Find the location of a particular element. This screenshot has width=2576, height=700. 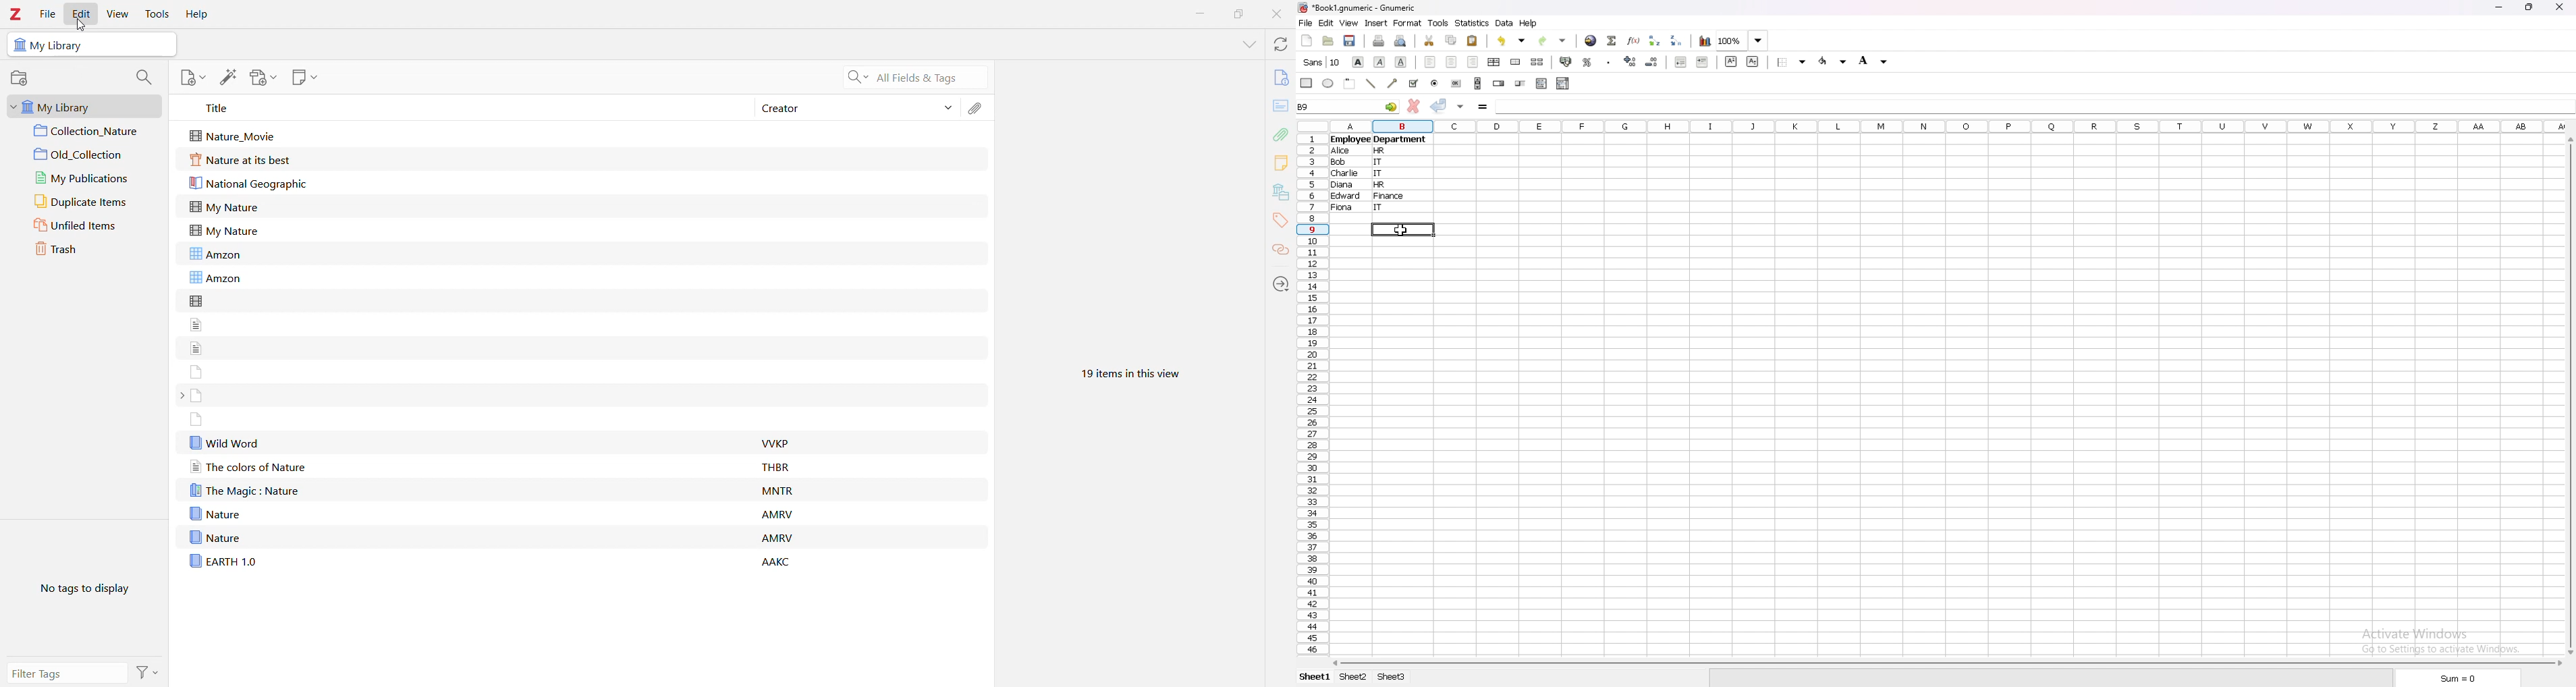

VVKP is located at coordinates (779, 445).